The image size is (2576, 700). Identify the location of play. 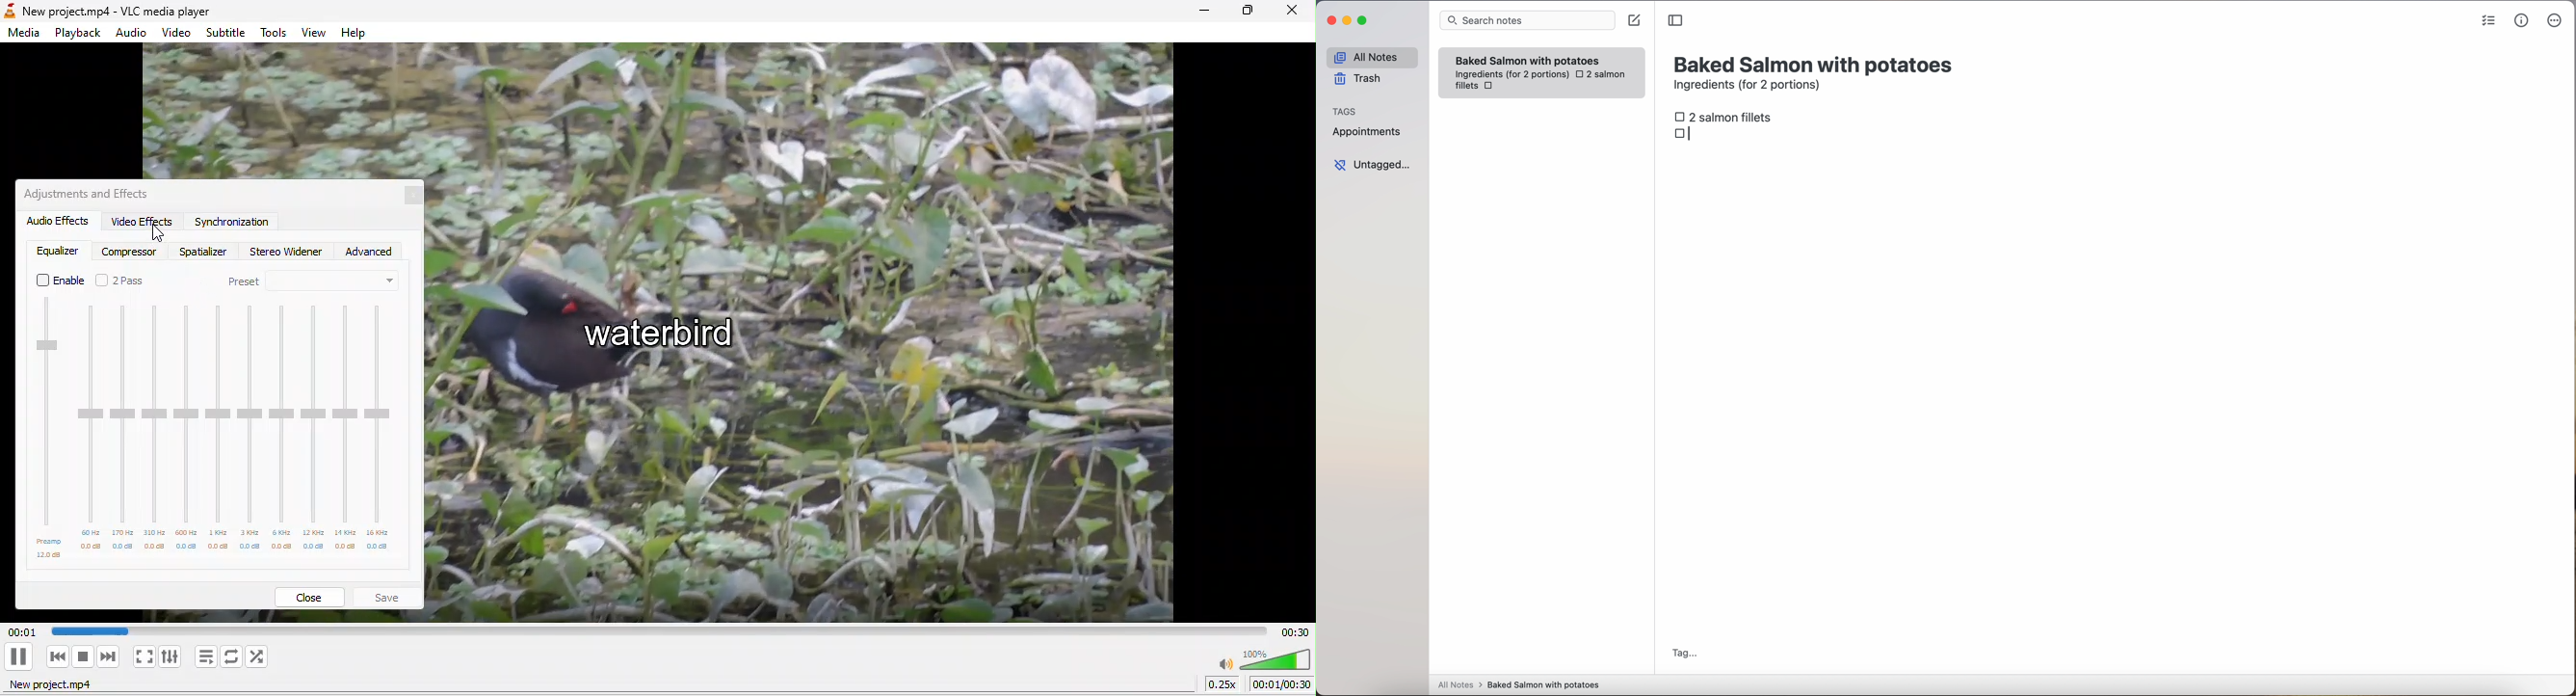
(18, 656).